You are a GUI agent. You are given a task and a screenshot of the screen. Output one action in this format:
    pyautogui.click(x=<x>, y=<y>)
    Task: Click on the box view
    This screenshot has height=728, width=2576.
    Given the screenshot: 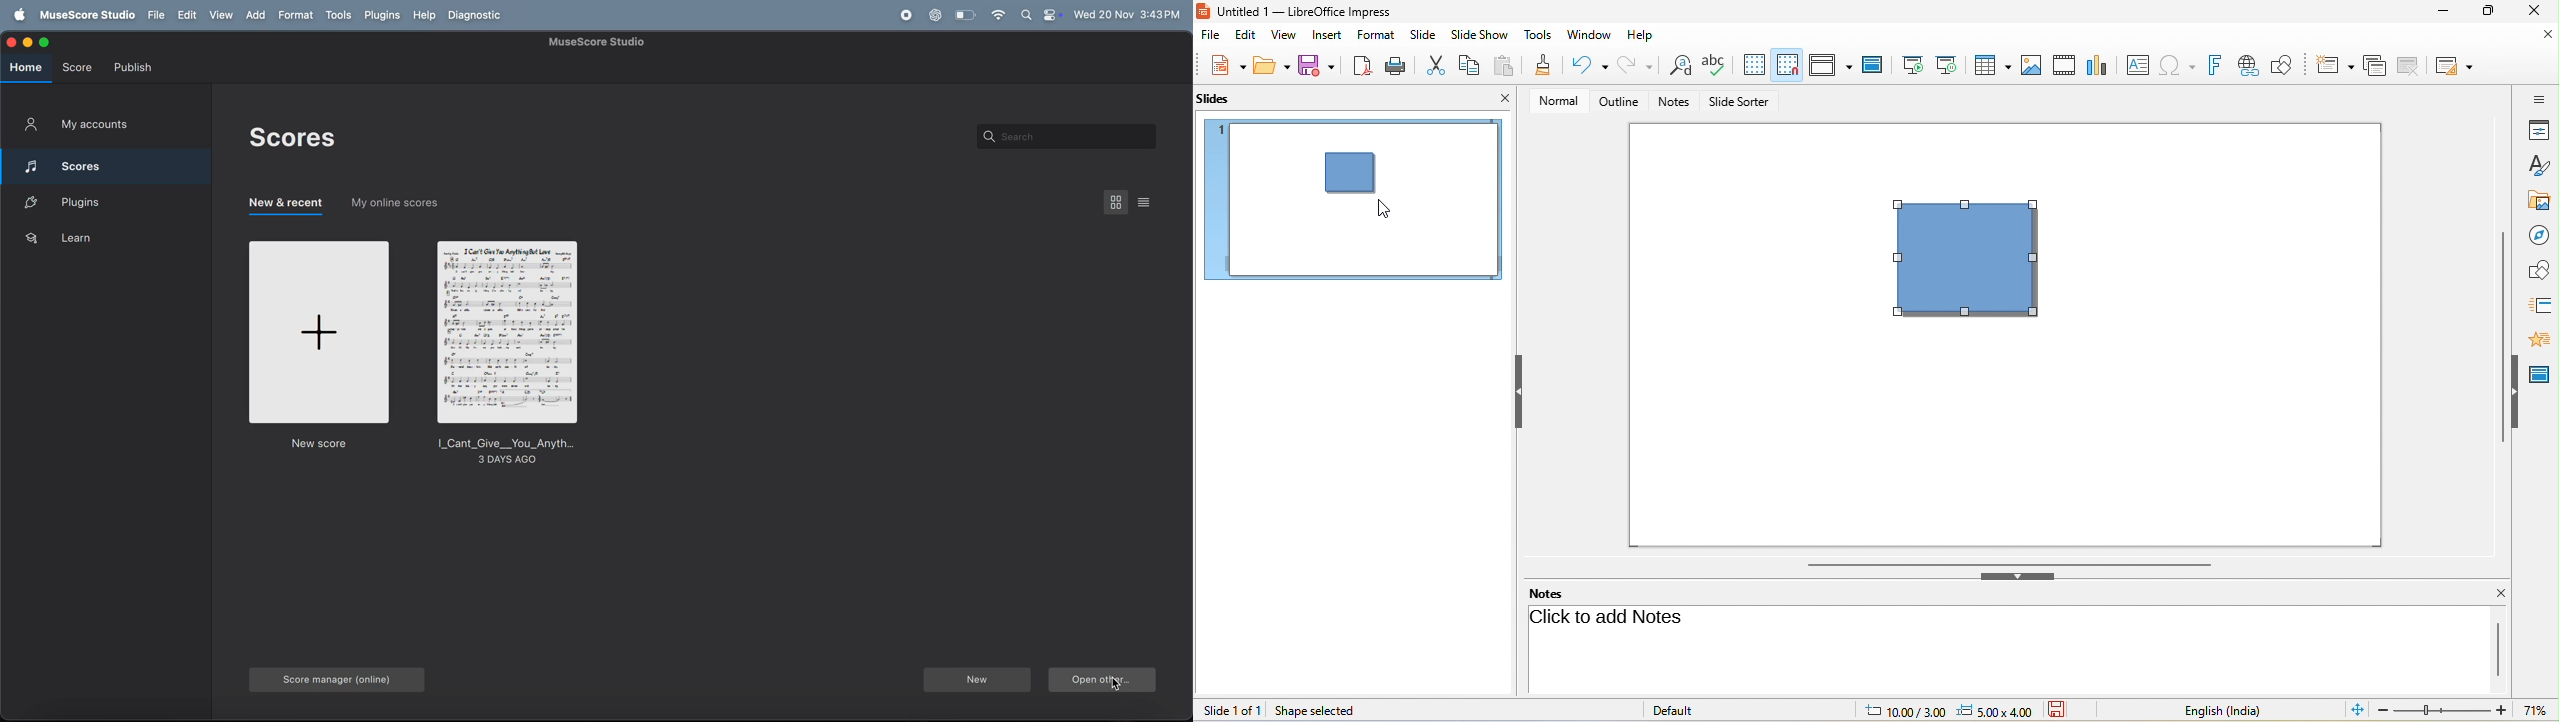 What is the action you would take?
    pyautogui.click(x=1115, y=202)
    